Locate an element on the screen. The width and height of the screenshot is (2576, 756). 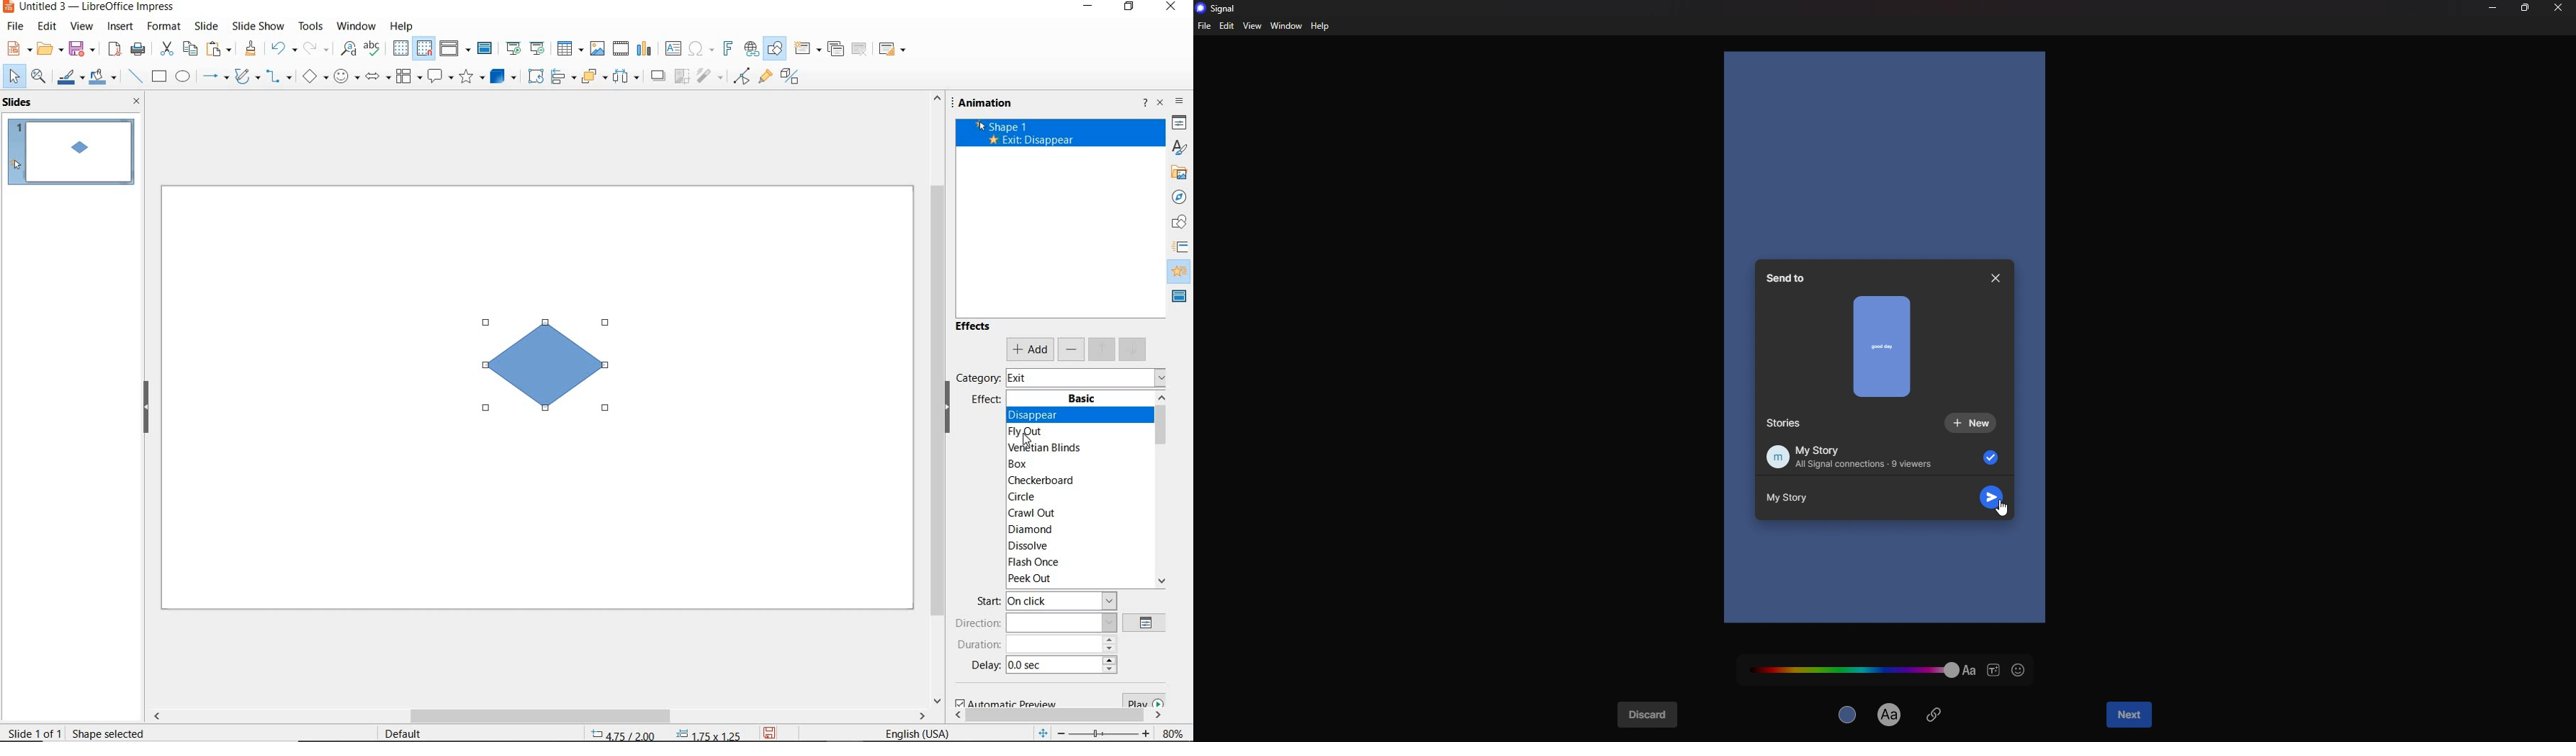
help is located at coordinates (1321, 26).